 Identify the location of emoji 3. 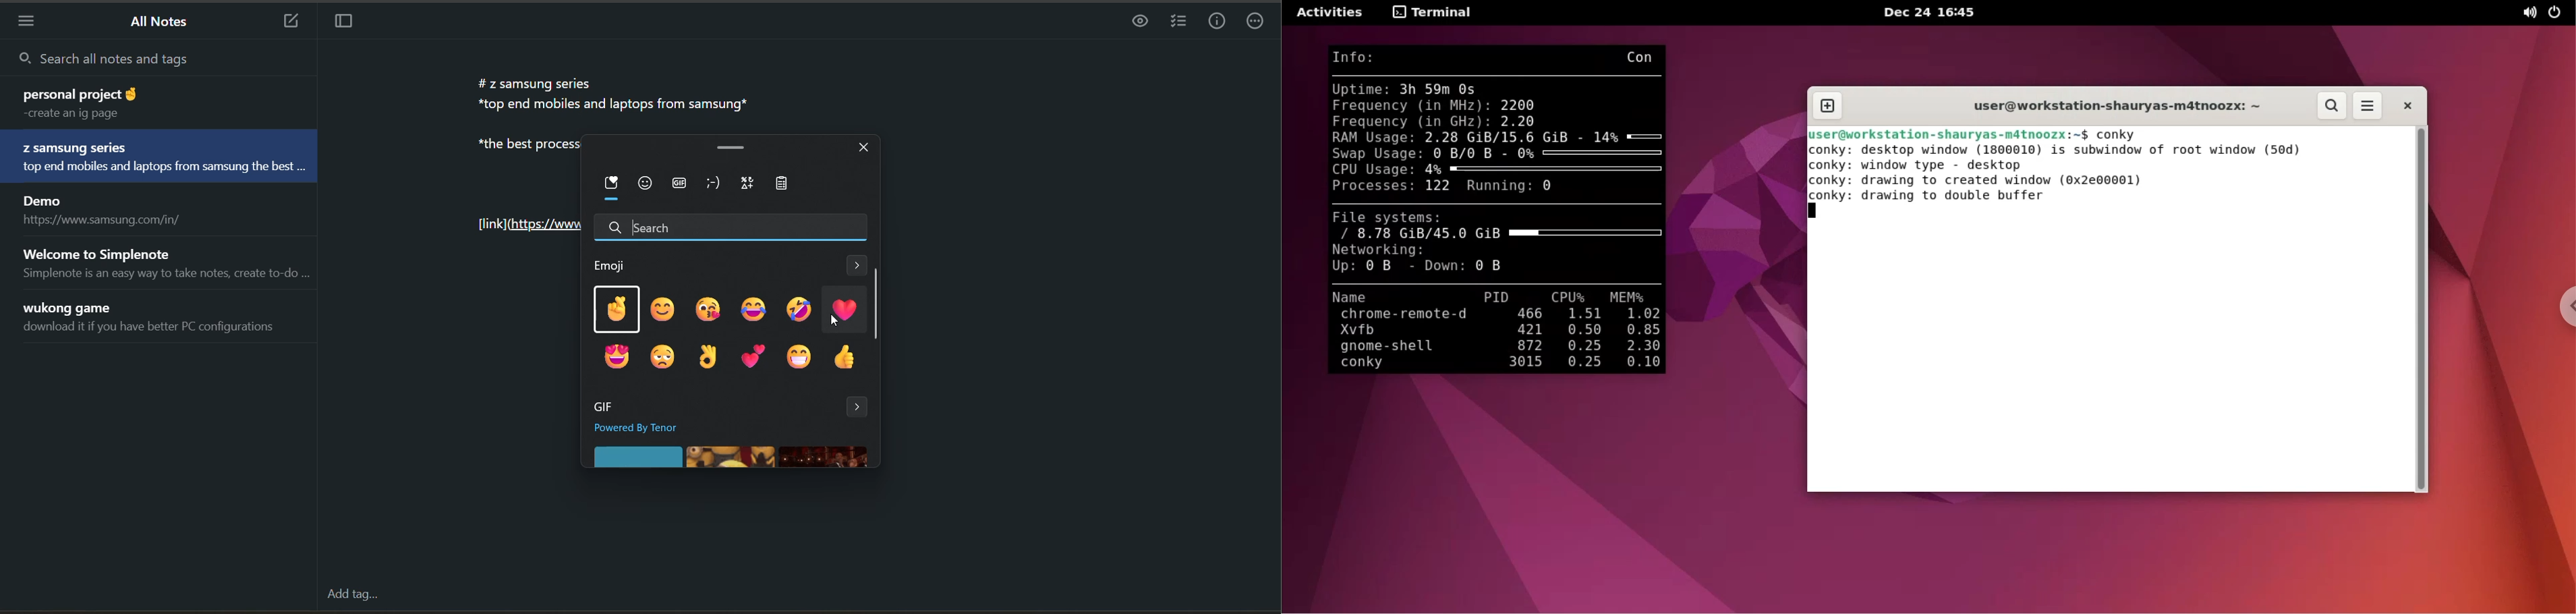
(707, 308).